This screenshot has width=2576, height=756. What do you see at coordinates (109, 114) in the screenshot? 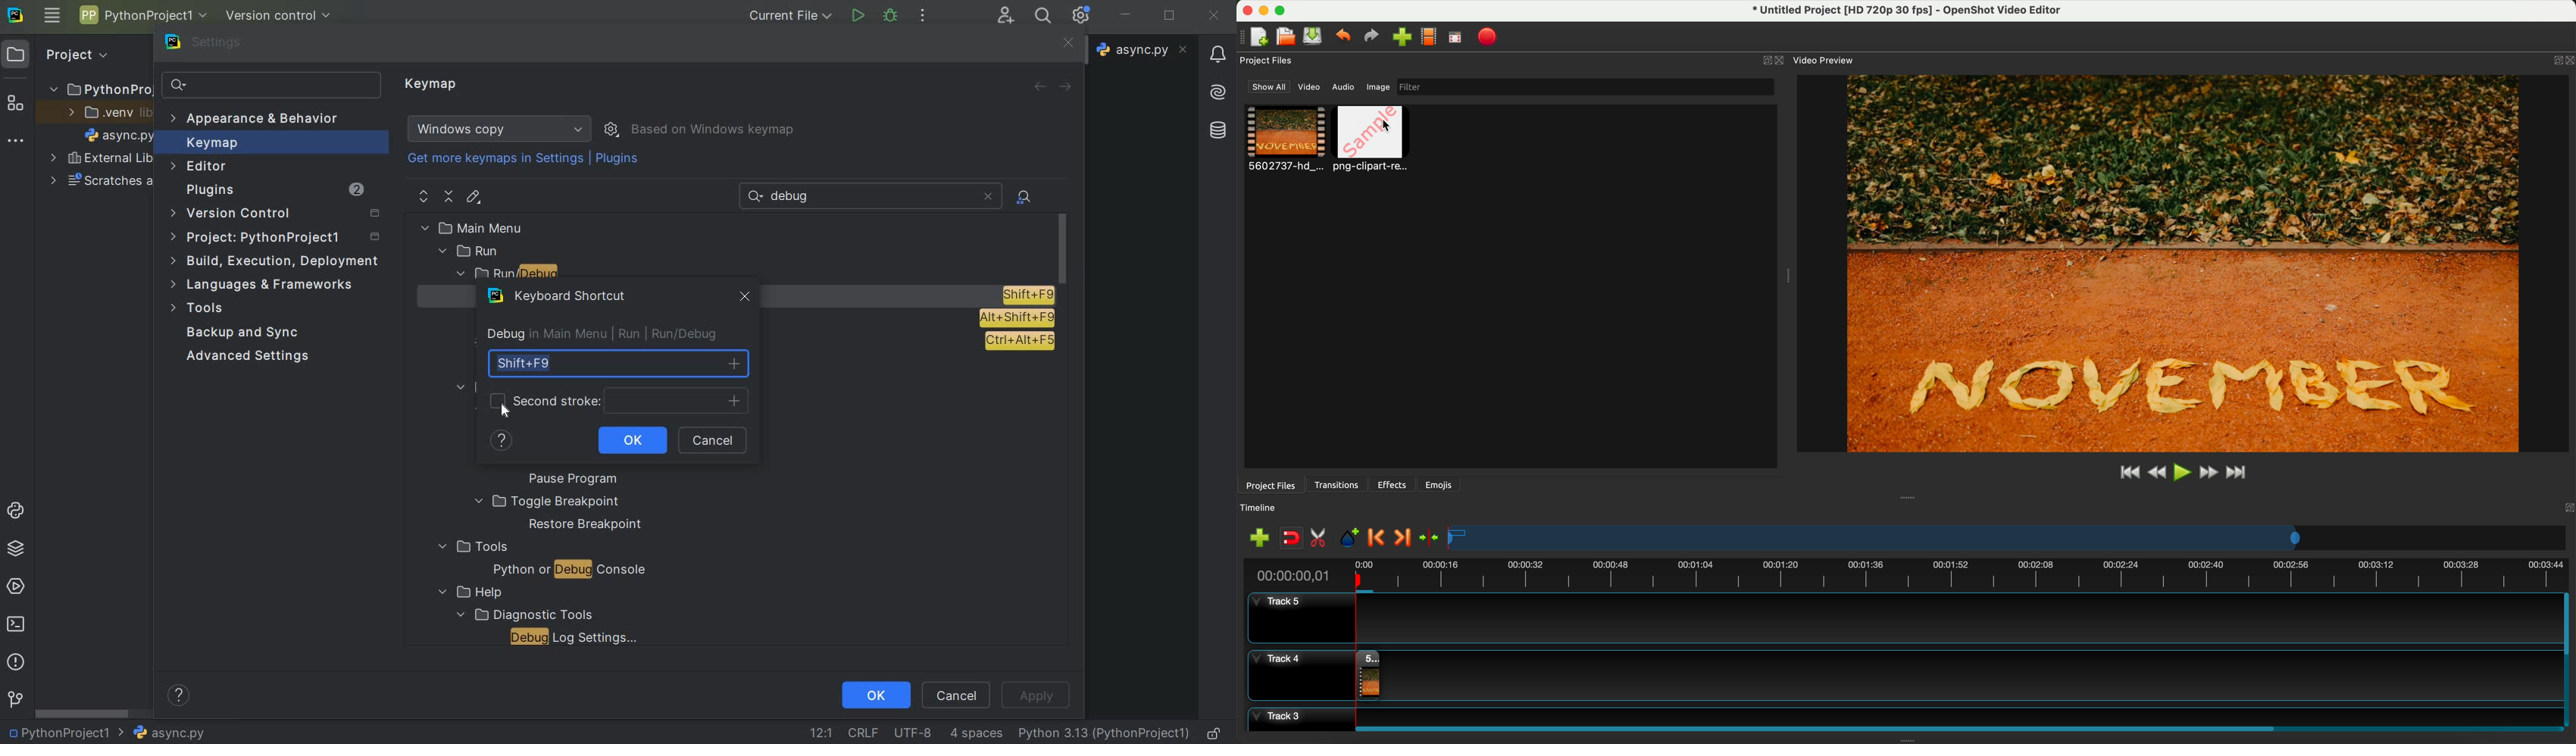
I see `.venv` at bounding box center [109, 114].